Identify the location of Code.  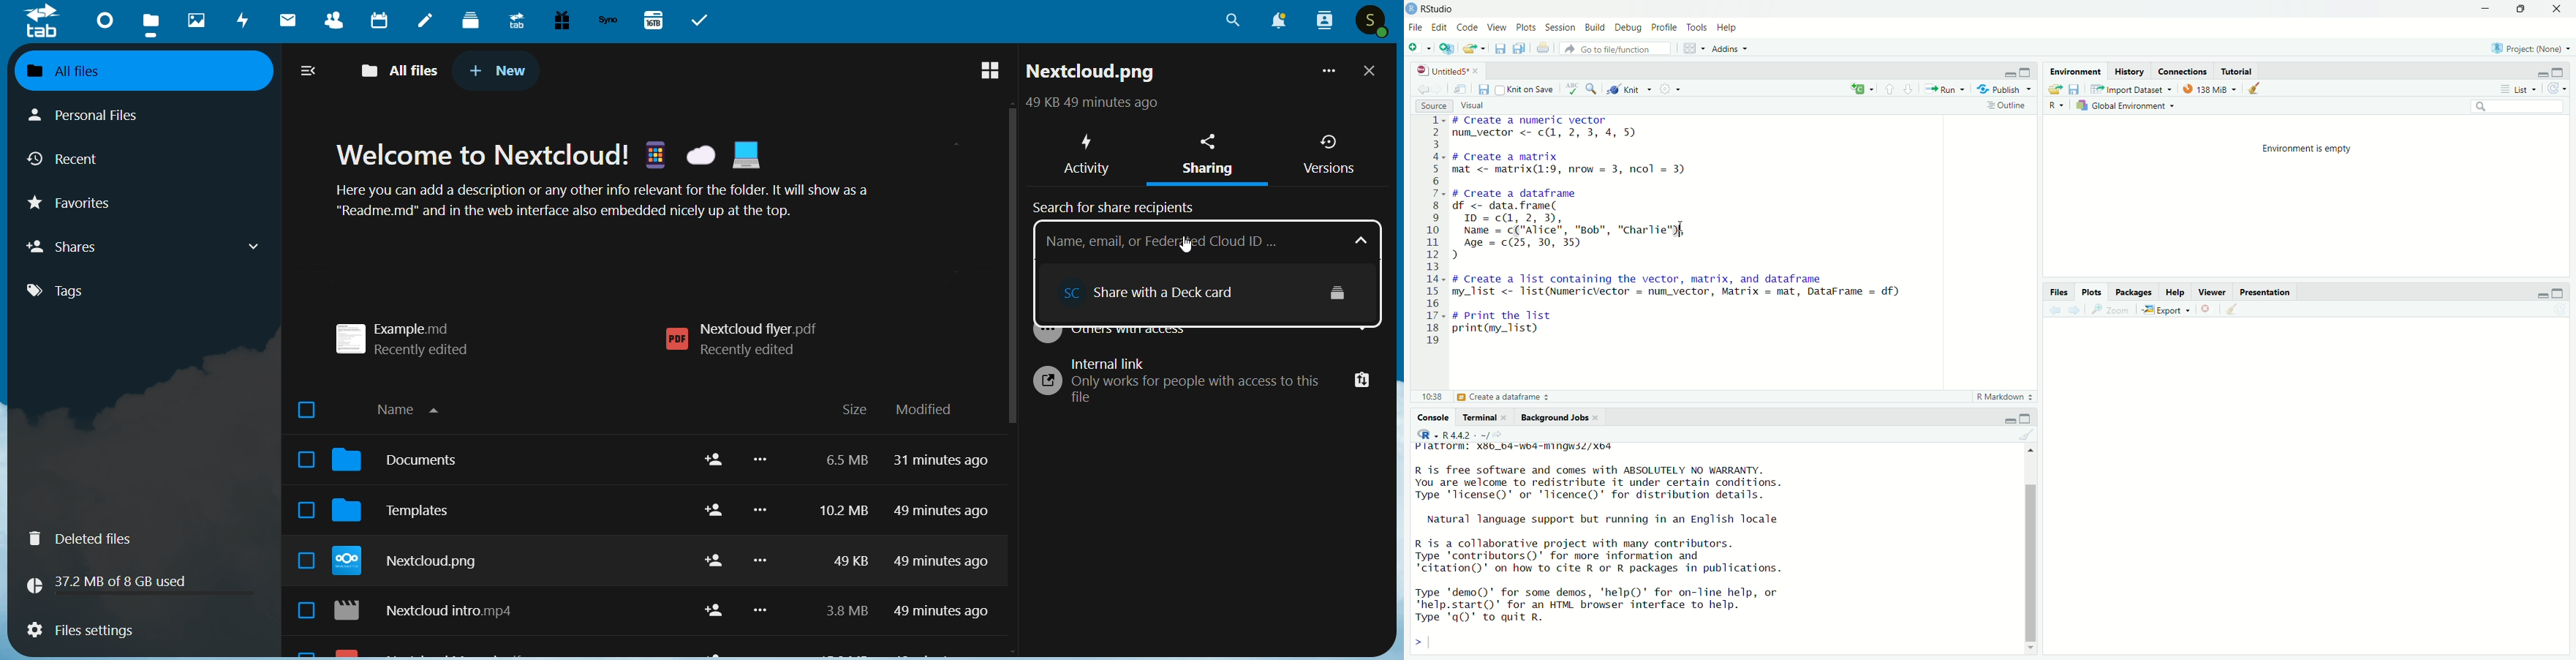
(1469, 28).